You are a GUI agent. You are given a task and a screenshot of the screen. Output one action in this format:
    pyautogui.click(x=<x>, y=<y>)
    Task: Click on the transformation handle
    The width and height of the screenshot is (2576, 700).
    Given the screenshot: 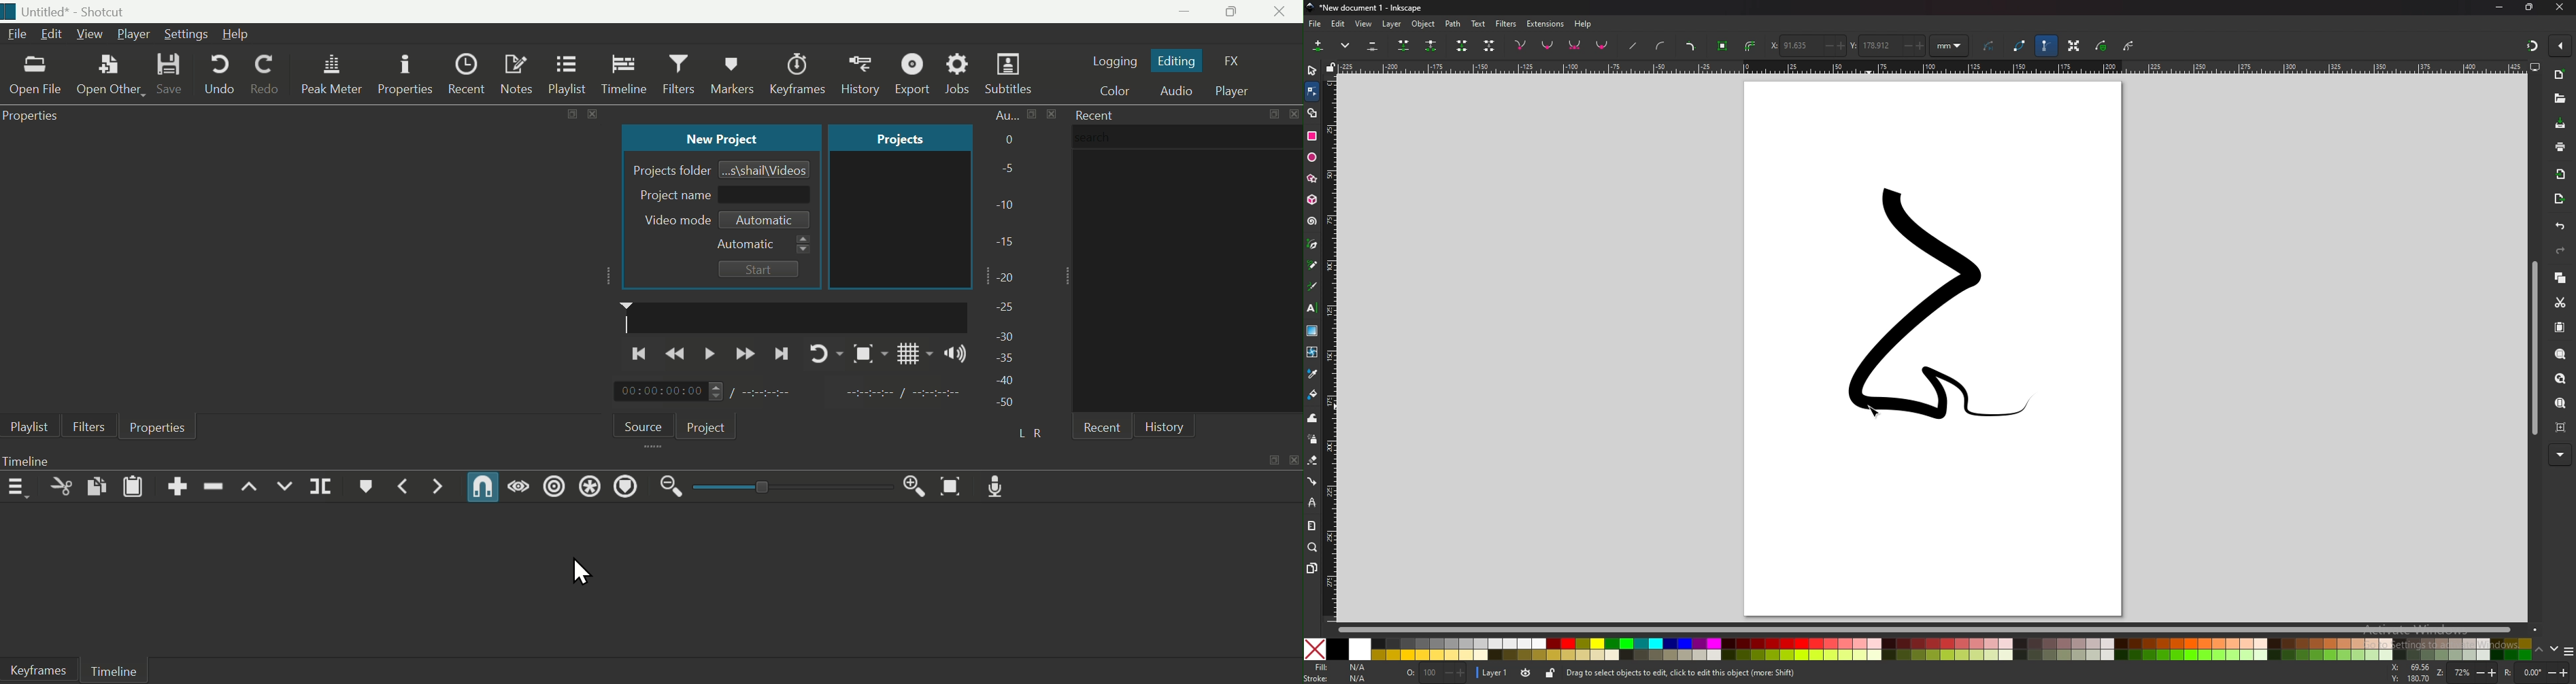 What is the action you would take?
    pyautogui.click(x=2073, y=47)
    